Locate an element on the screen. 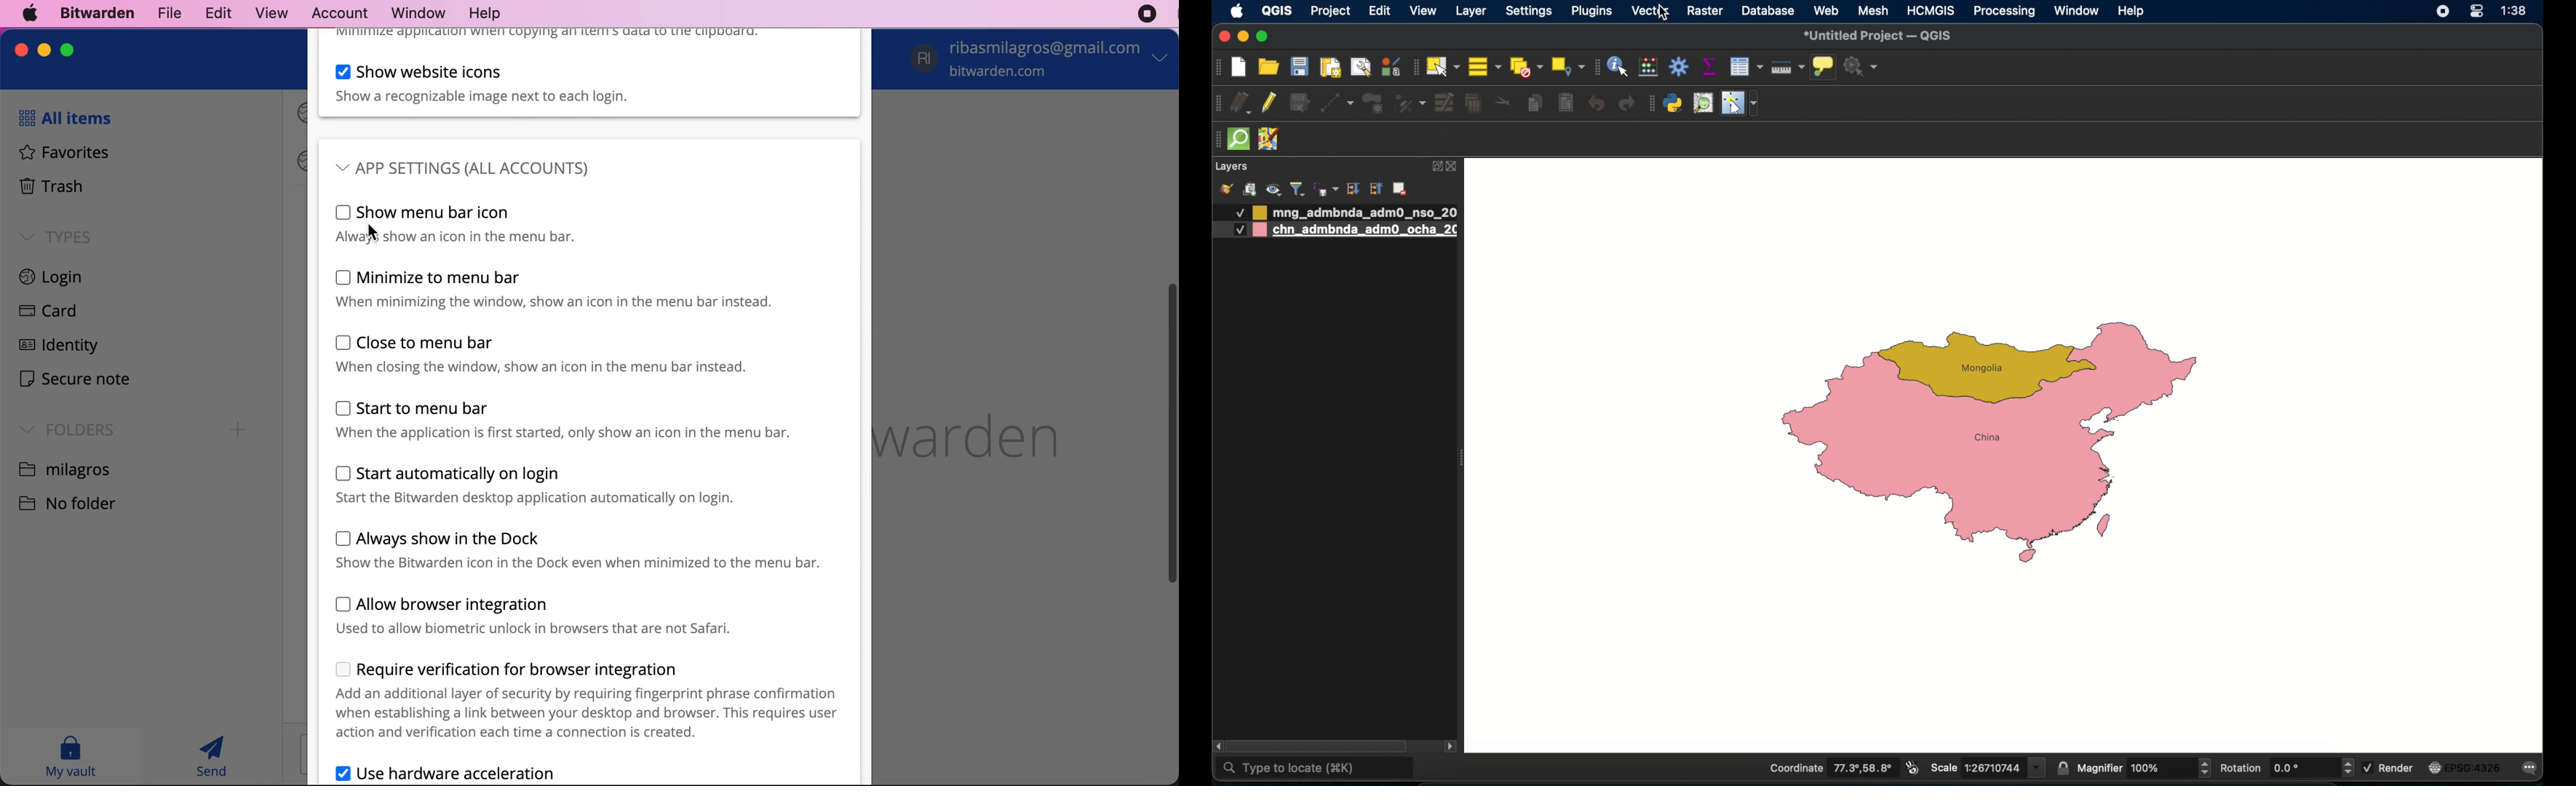 Image resolution: width=2576 pixels, height=812 pixels. recording stopped is located at coordinates (1147, 14).